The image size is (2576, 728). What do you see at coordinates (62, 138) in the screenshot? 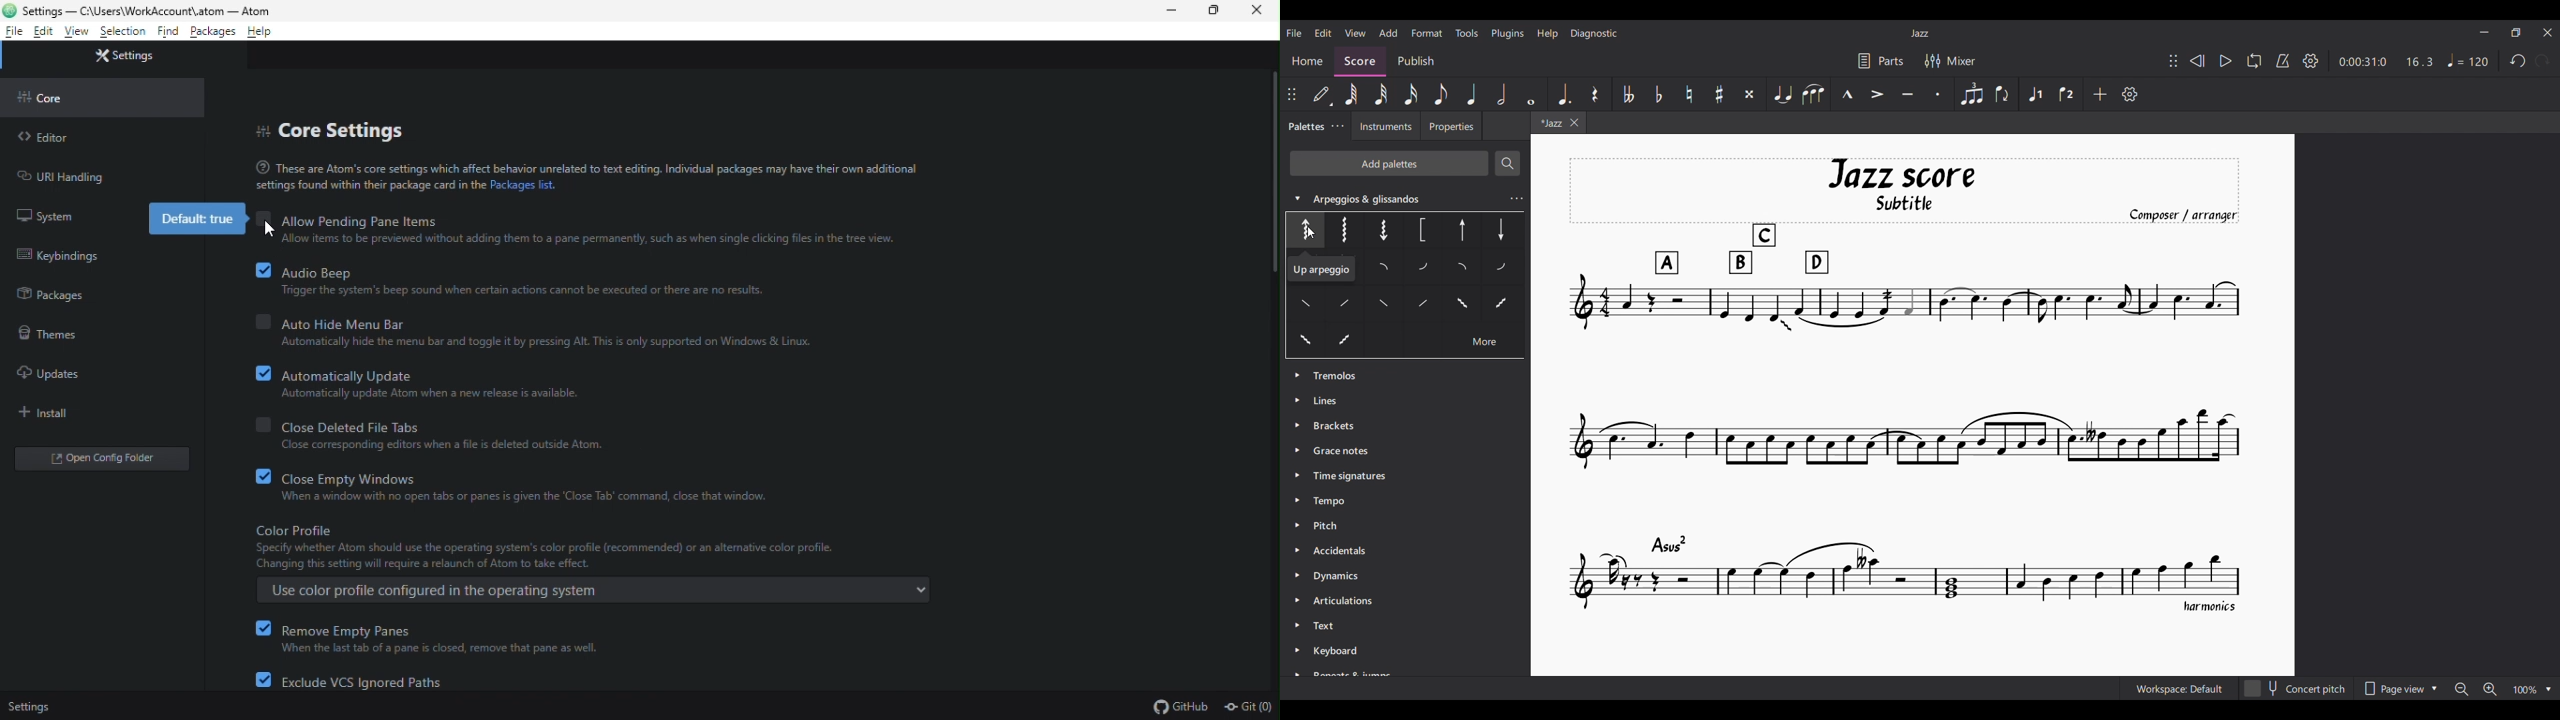
I see `editor` at bounding box center [62, 138].